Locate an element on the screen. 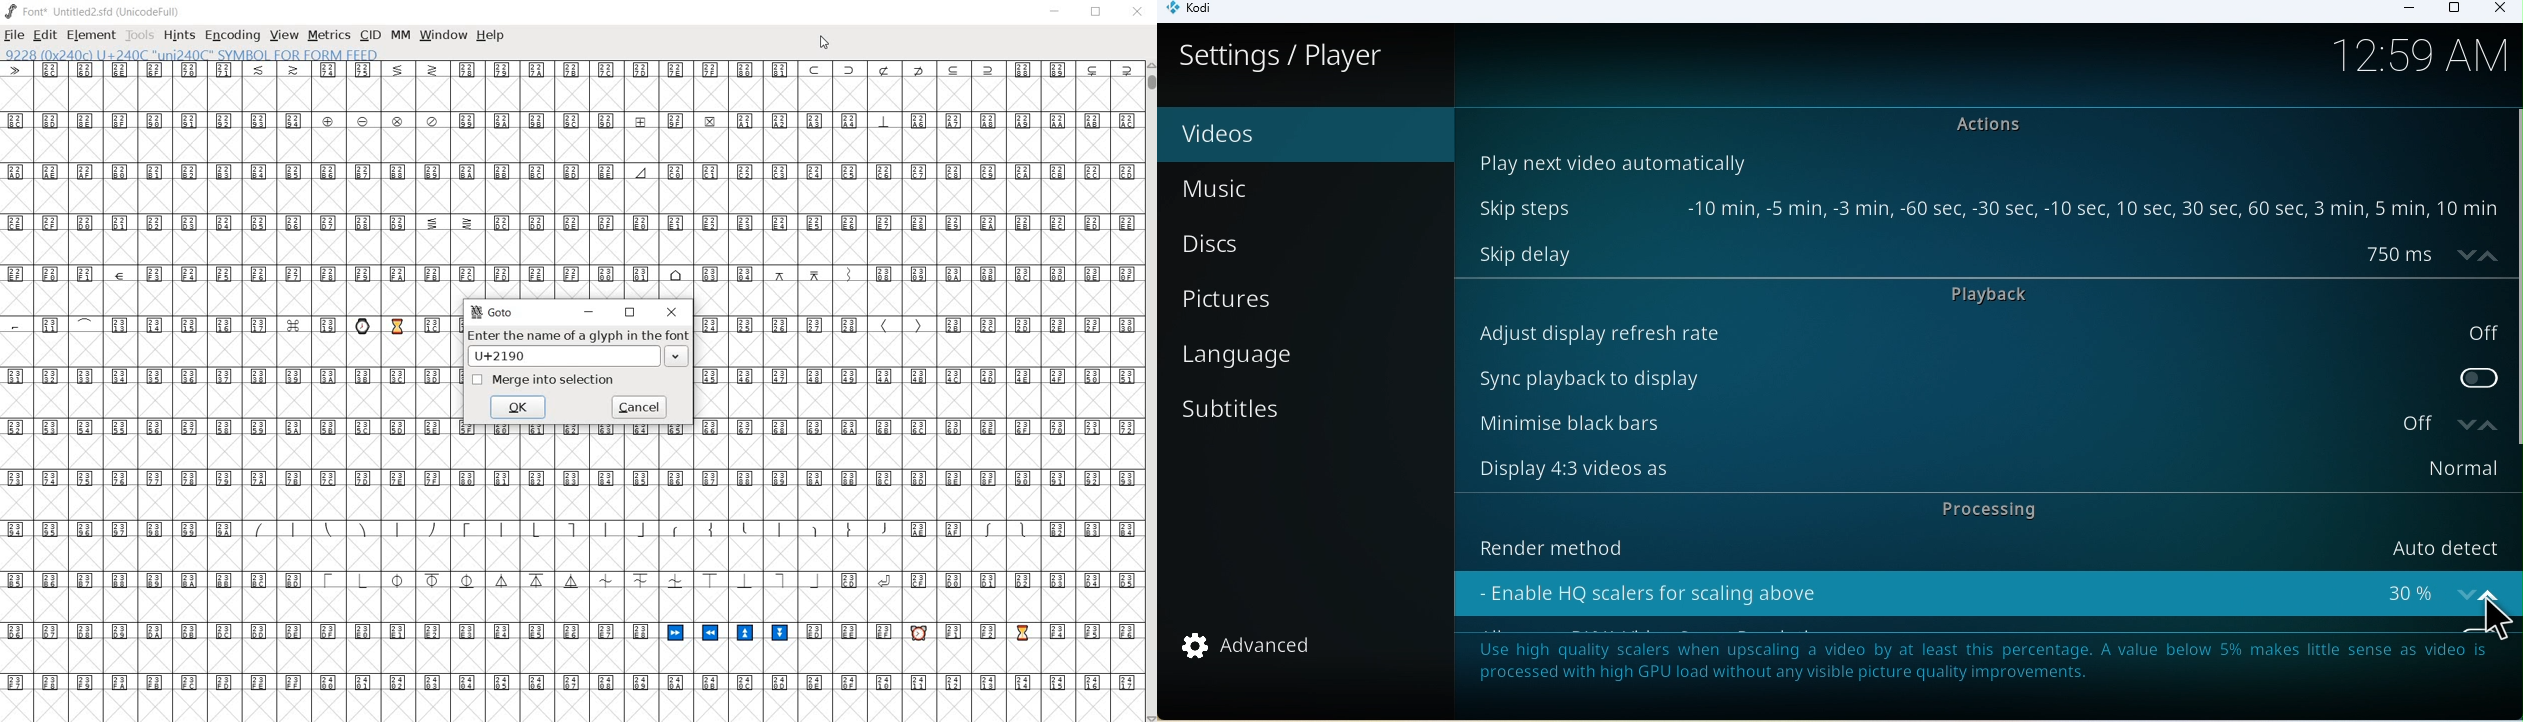  minimize is located at coordinates (1056, 11).